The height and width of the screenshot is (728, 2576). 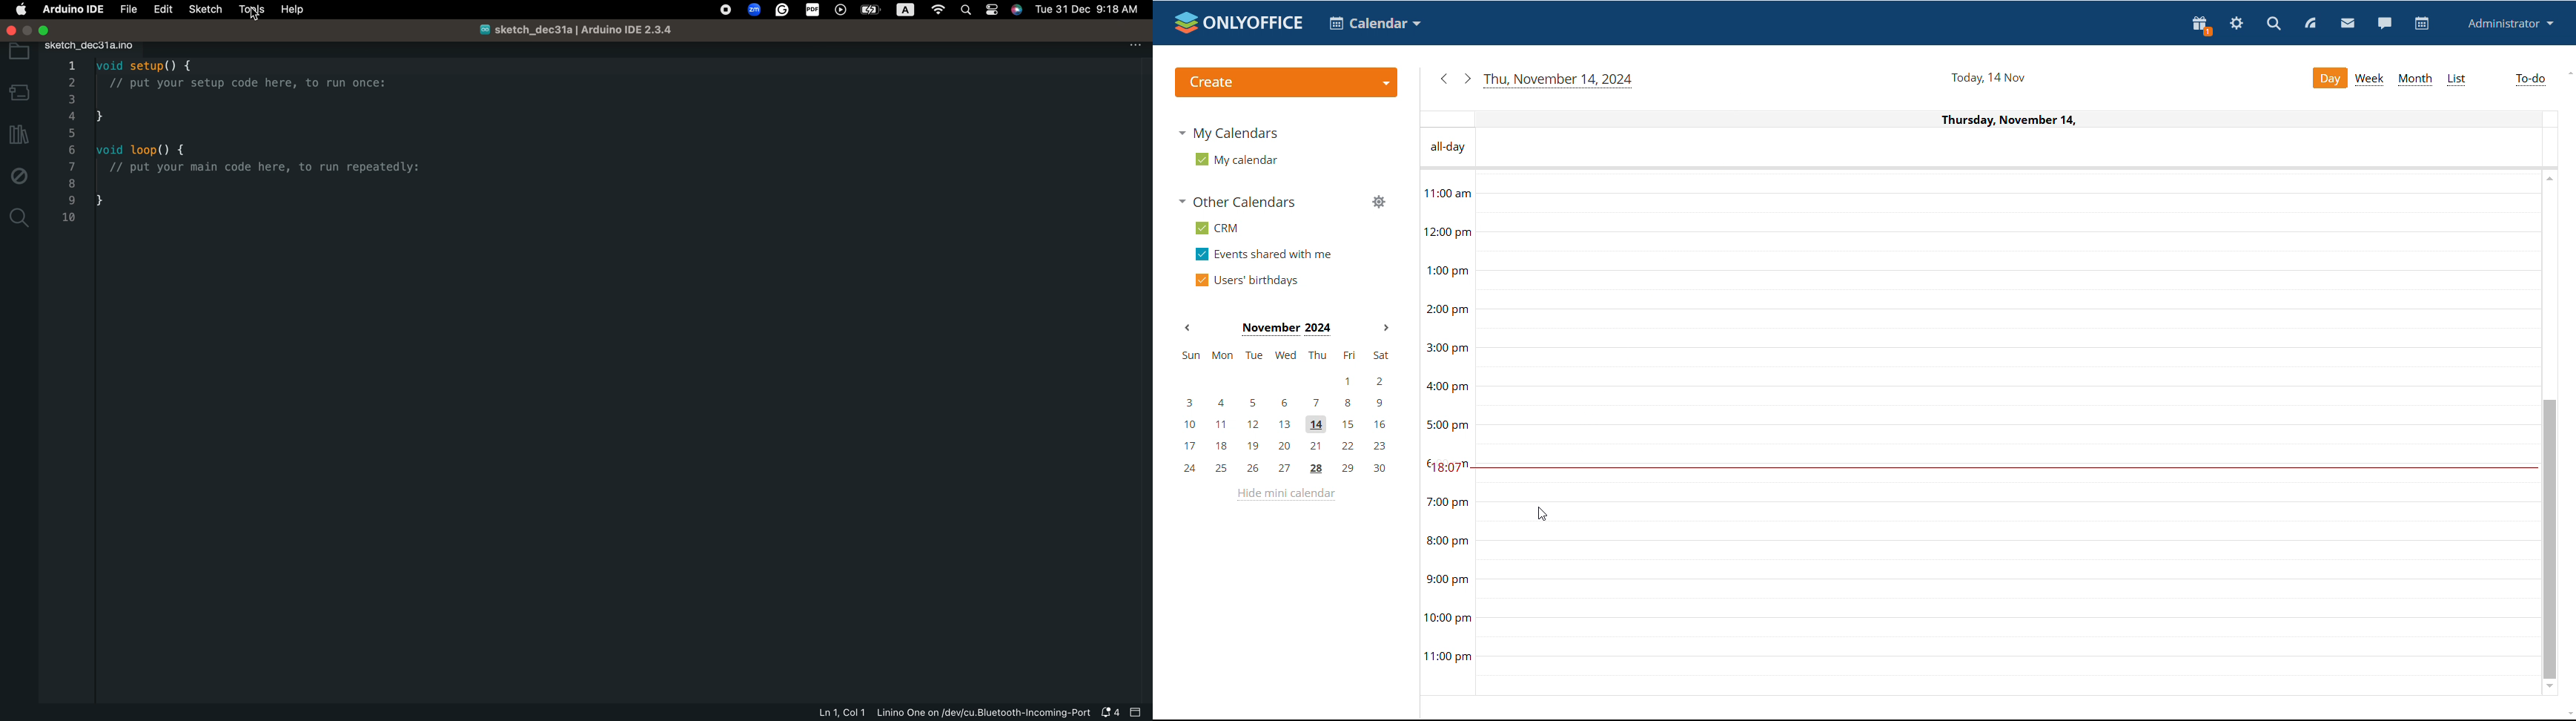 What do you see at coordinates (2370, 79) in the screenshot?
I see `week view` at bounding box center [2370, 79].